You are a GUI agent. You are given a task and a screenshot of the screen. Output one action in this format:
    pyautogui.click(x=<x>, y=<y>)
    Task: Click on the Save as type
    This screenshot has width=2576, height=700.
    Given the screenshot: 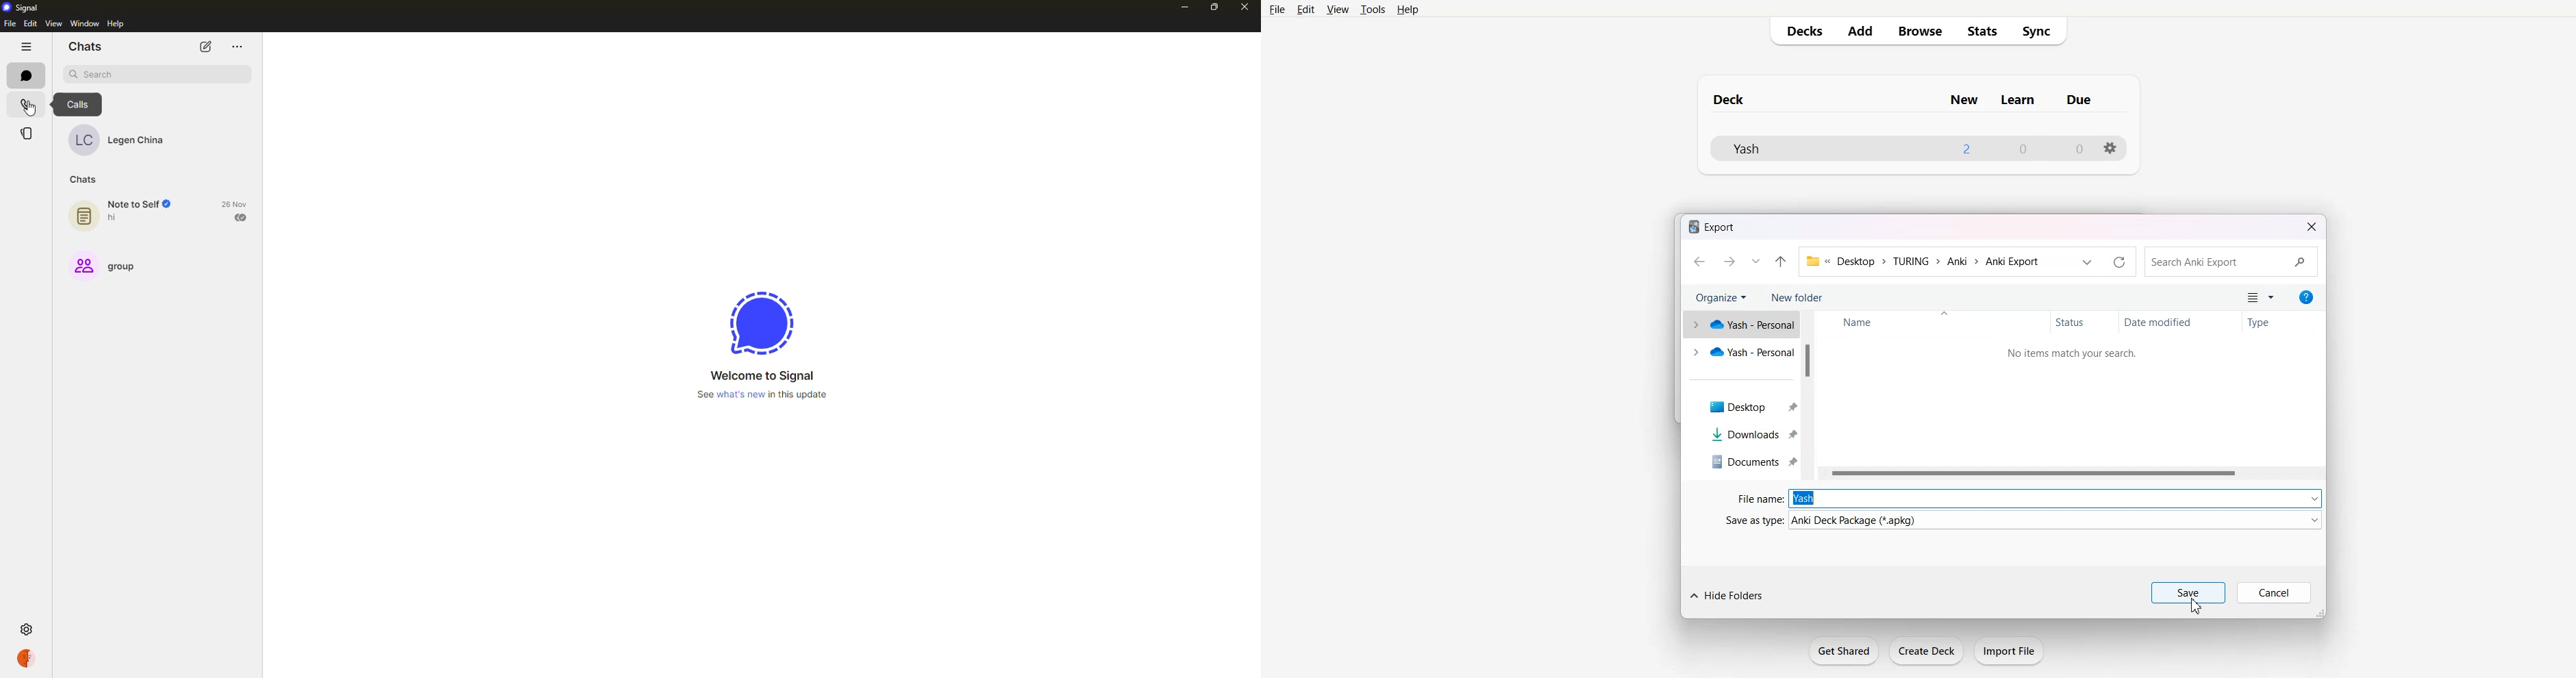 What is the action you would take?
    pyautogui.click(x=2021, y=520)
    